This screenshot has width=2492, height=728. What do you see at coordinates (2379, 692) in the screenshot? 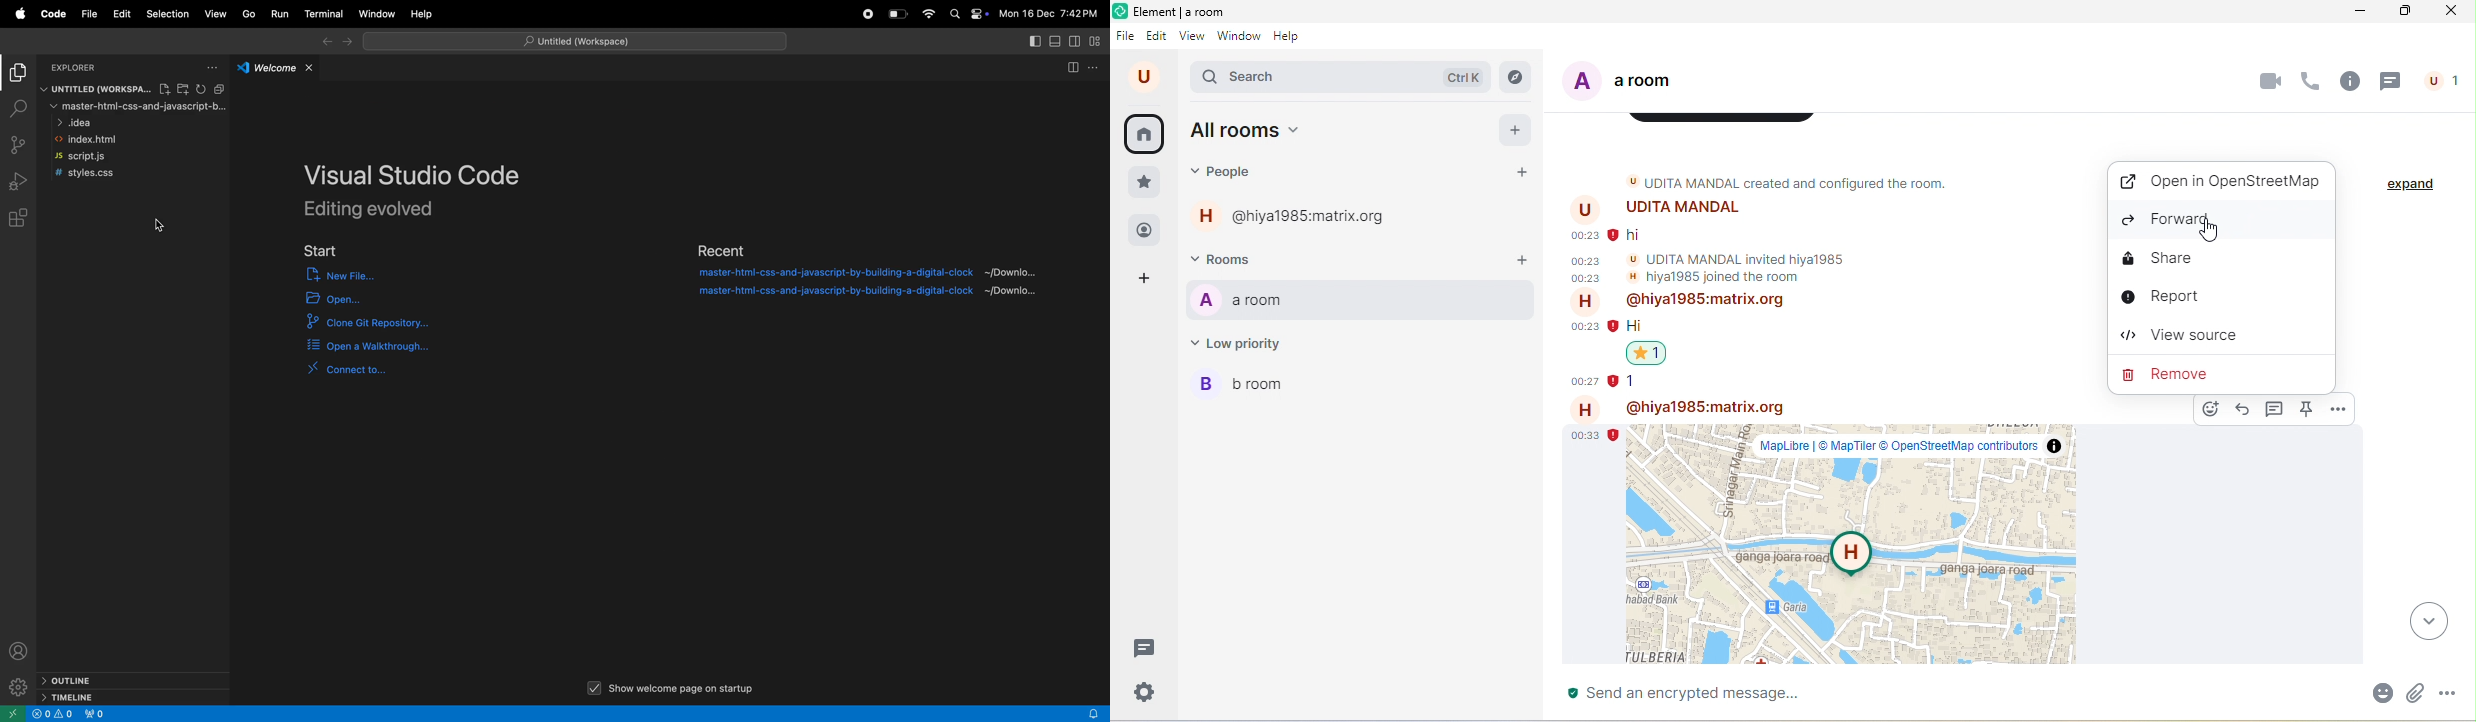
I see `emoji` at bounding box center [2379, 692].